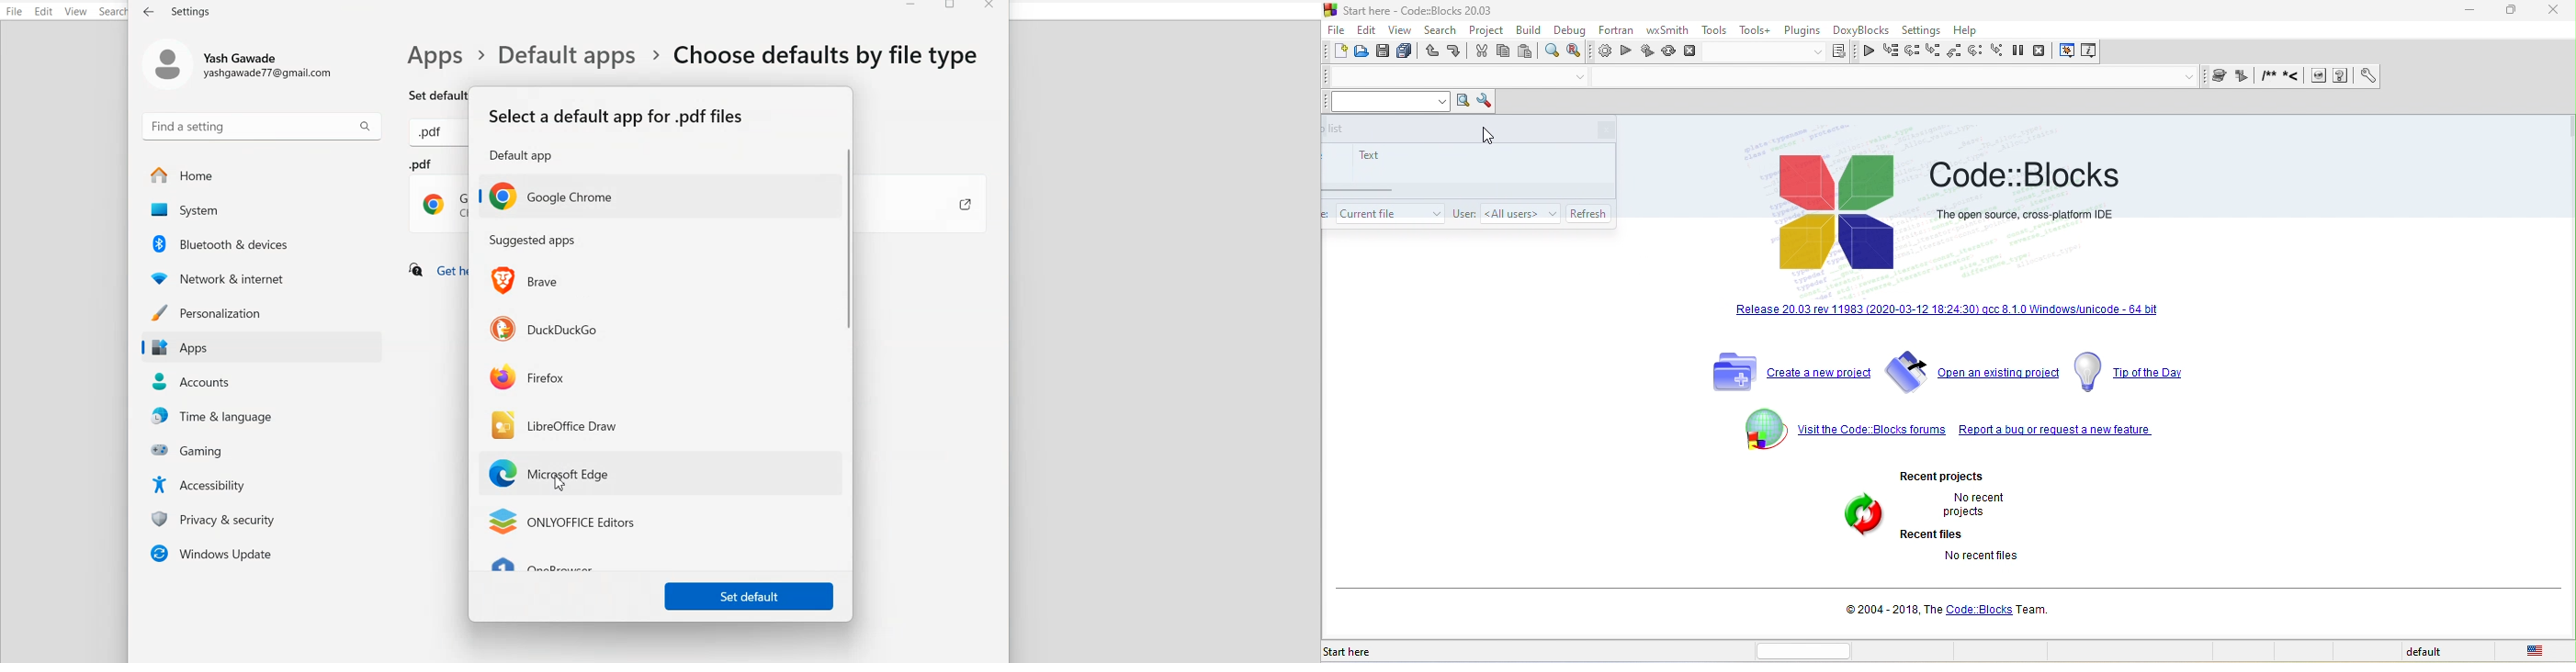 The height and width of the screenshot is (672, 2576). What do you see at coordinates (1488, 137) in the screenshot?
I see `cursor movement` at bounding box center [1488, 137].